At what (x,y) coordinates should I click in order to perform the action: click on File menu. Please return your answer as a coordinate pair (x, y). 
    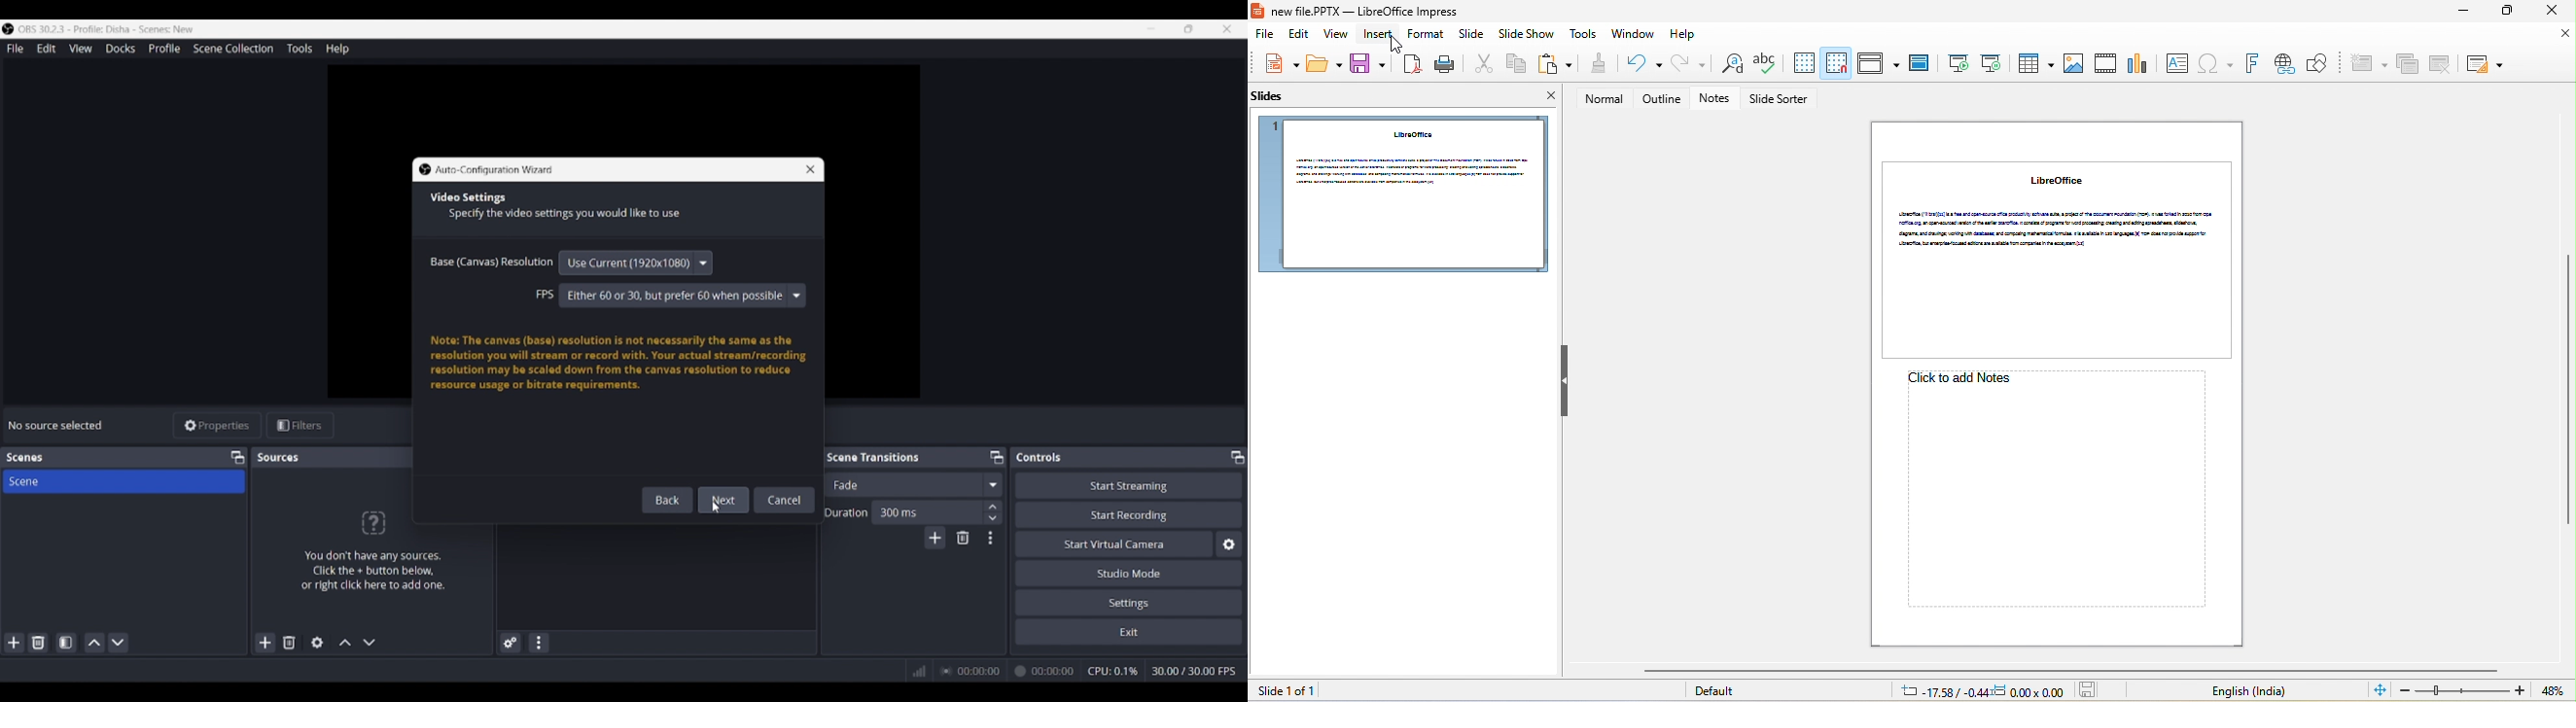
    Looking at the image, I should click on (15, 48).